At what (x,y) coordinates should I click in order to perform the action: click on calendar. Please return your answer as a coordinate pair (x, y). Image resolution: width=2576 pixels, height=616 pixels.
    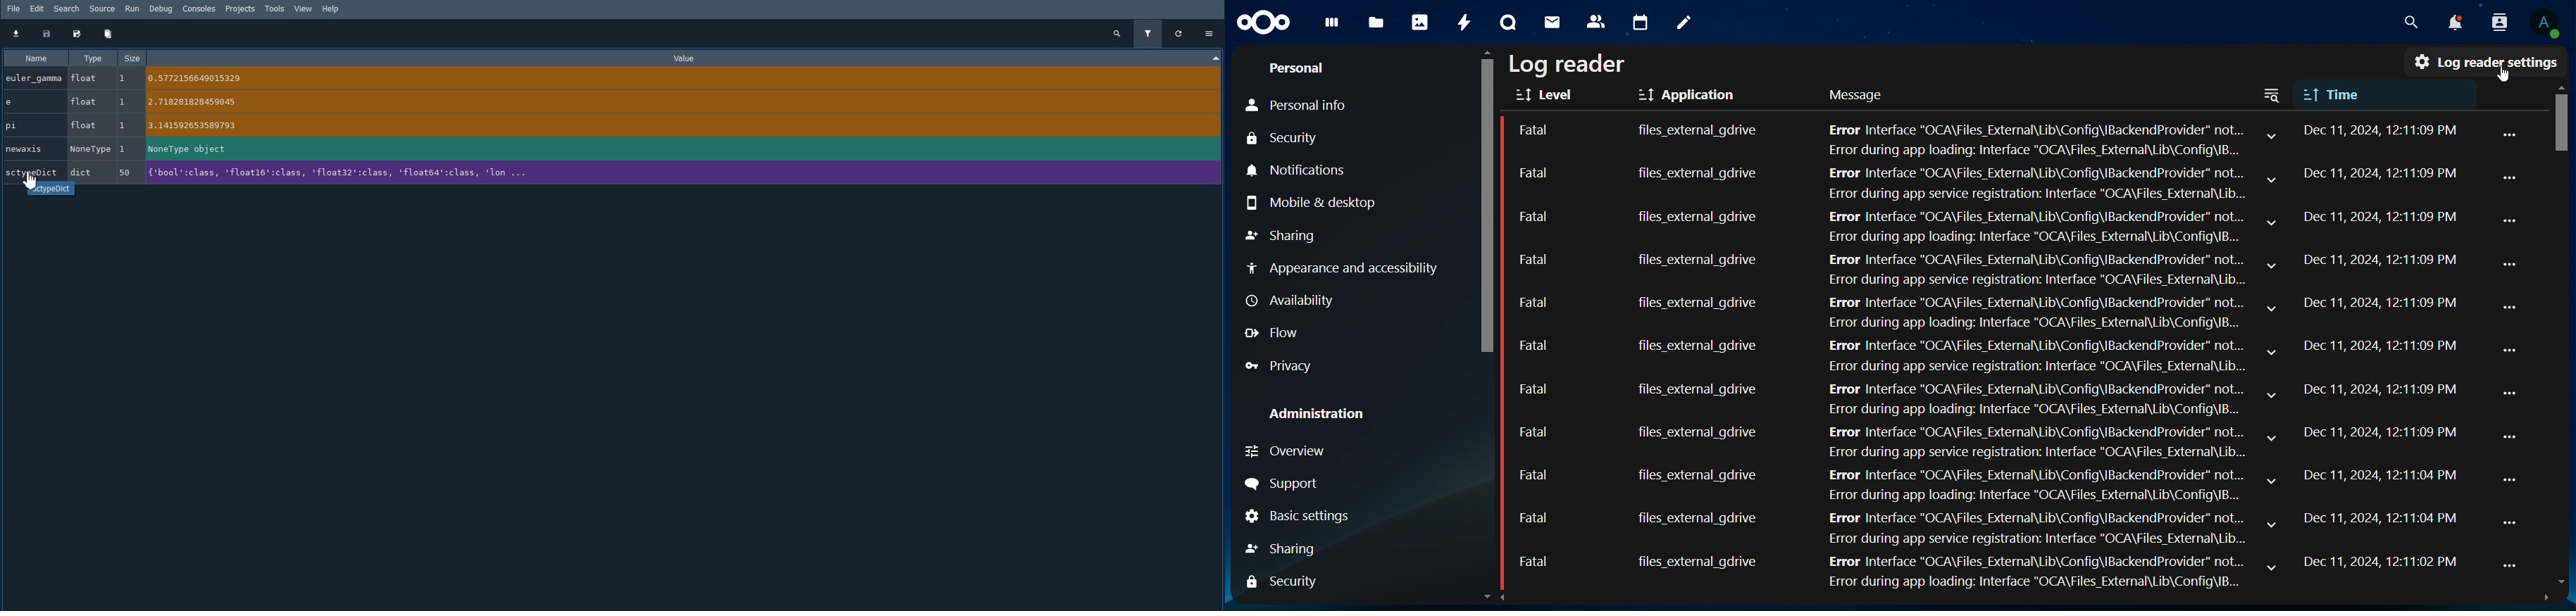
    Looking at the image, I should click on (1640, 20).